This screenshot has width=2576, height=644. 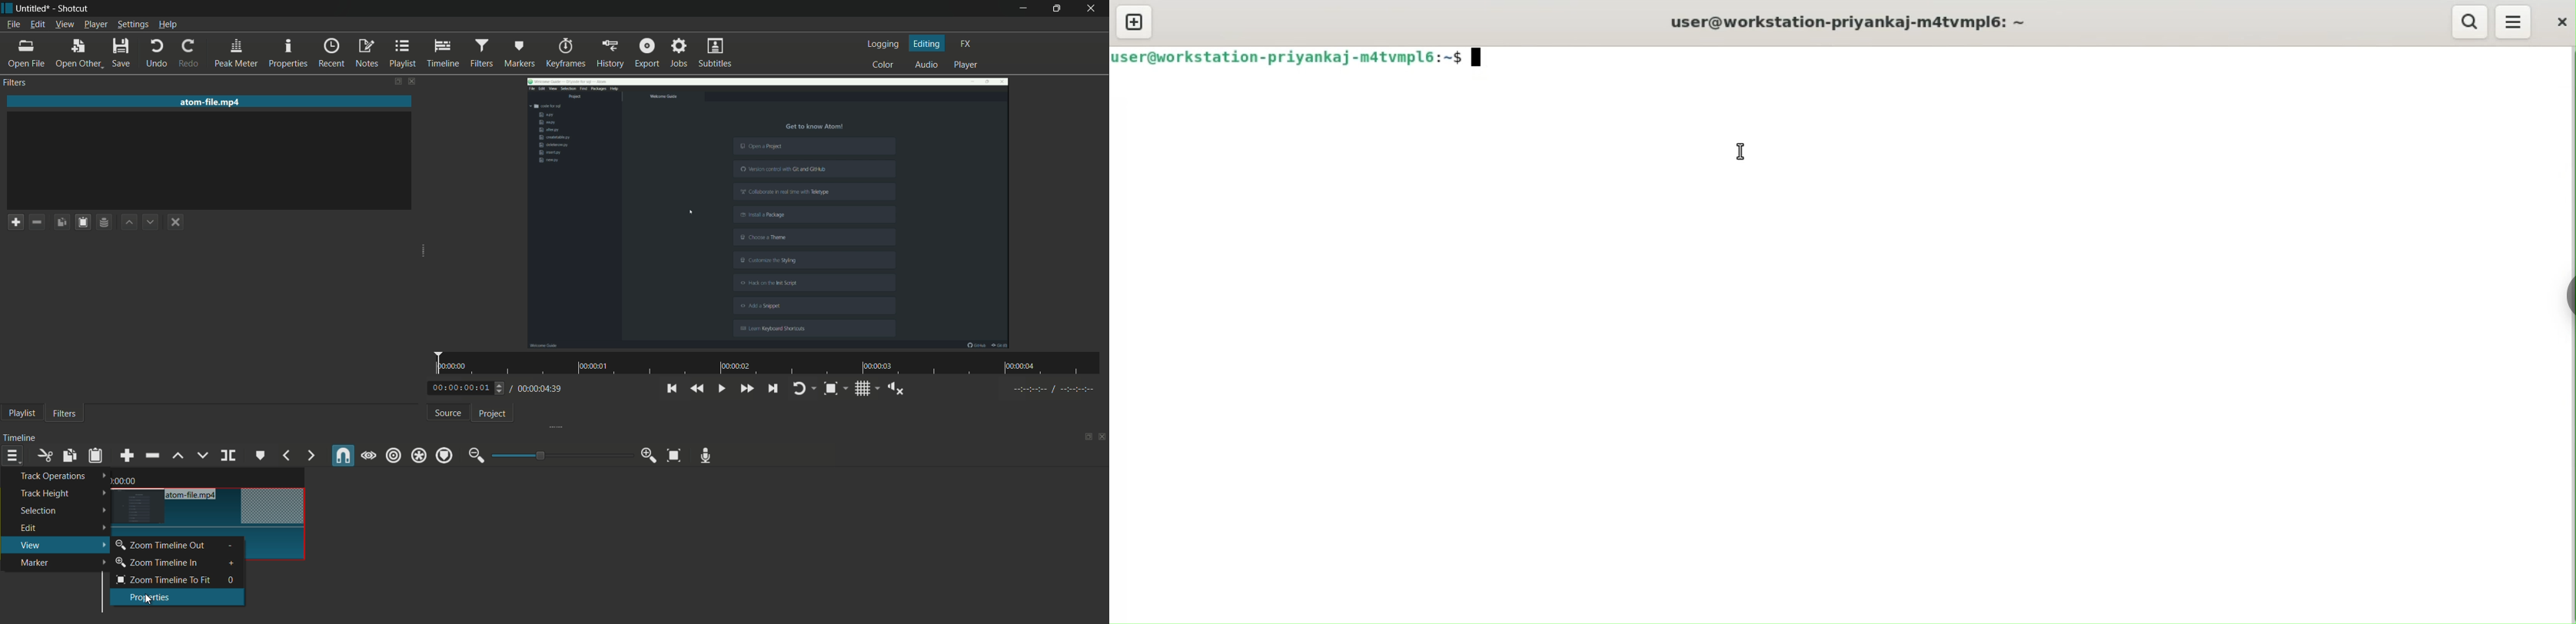 What do you see at coordinates (885, 65) in the screenshot?
I see `color` at bounding box center [885, 65].